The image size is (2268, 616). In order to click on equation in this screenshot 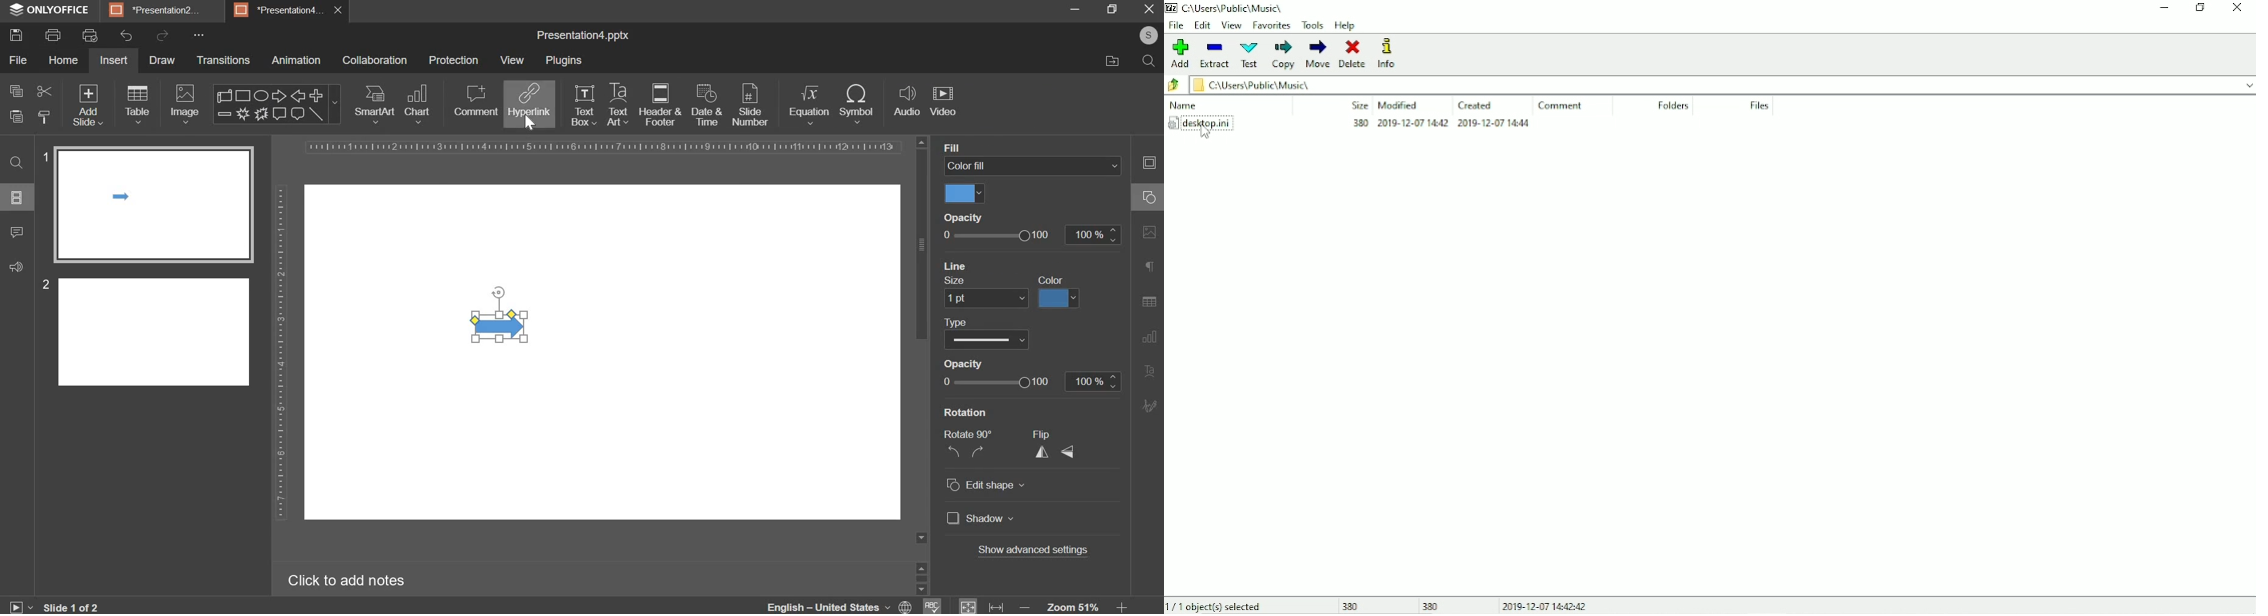, I will do `click(810, 104)`.